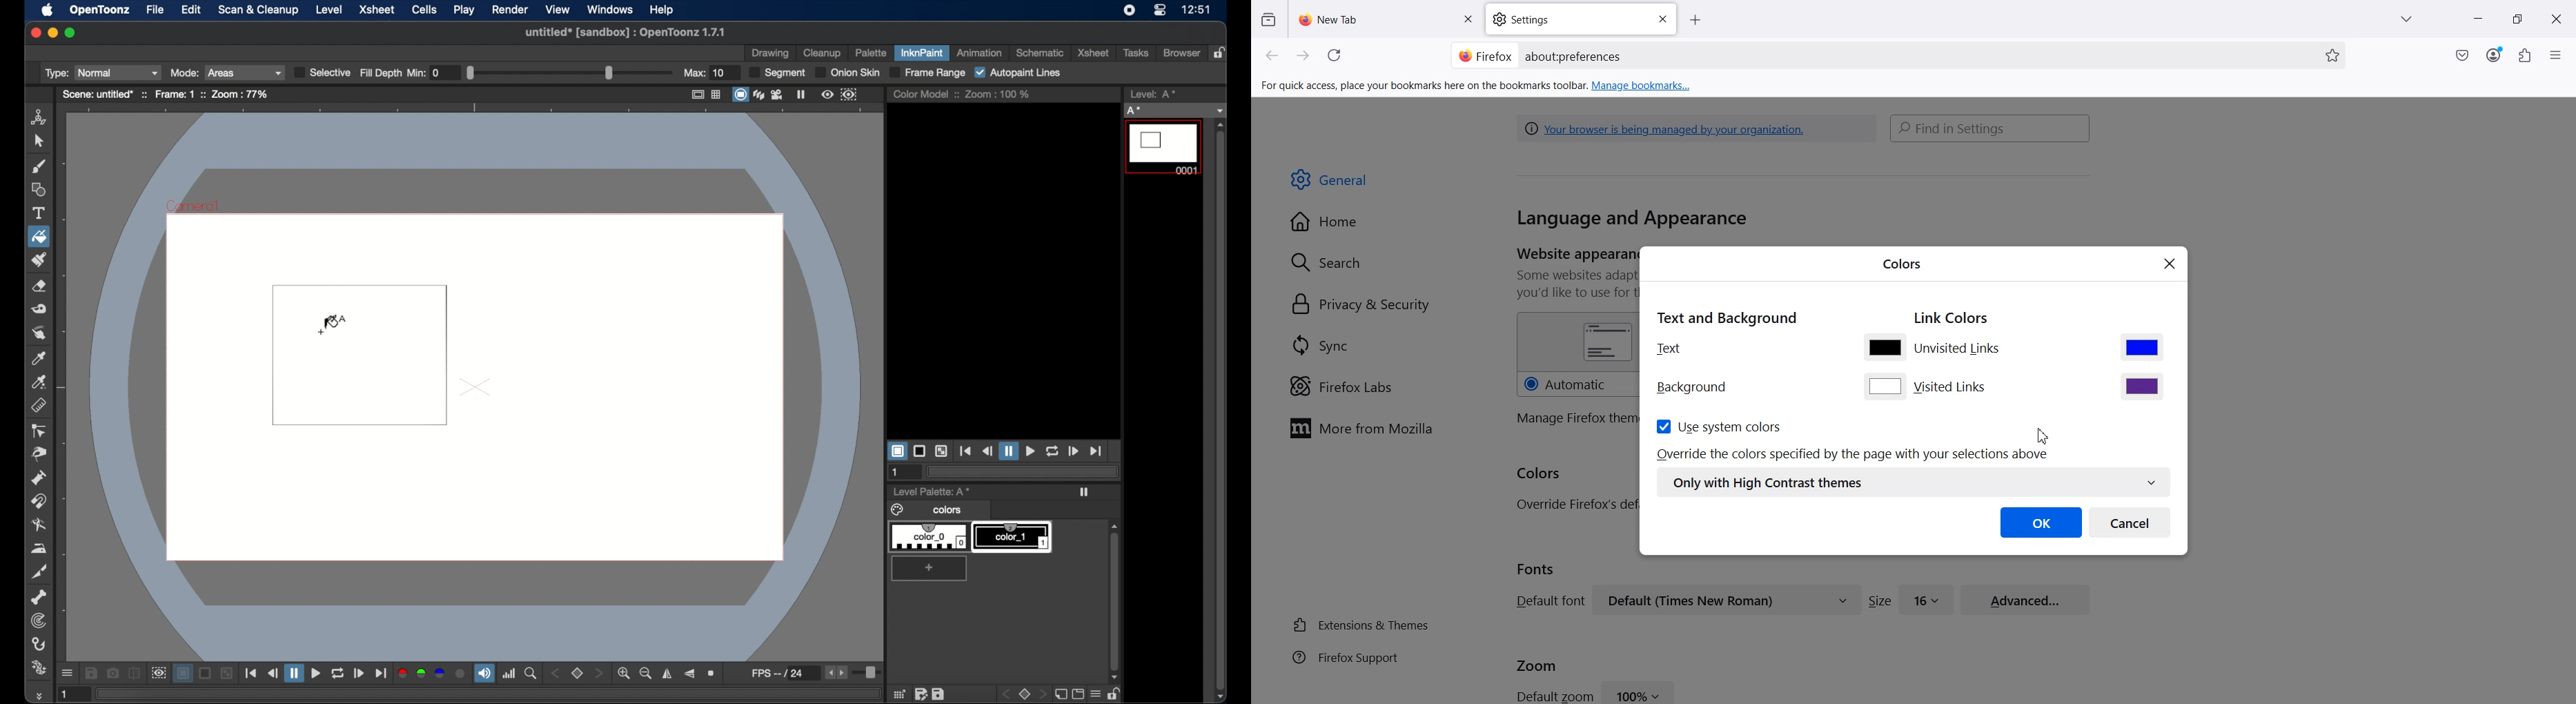 This screenshot has width=2576, height=728. Describe the element at coordinates (1030, 452) in the screenshot. I see `play` at that location.